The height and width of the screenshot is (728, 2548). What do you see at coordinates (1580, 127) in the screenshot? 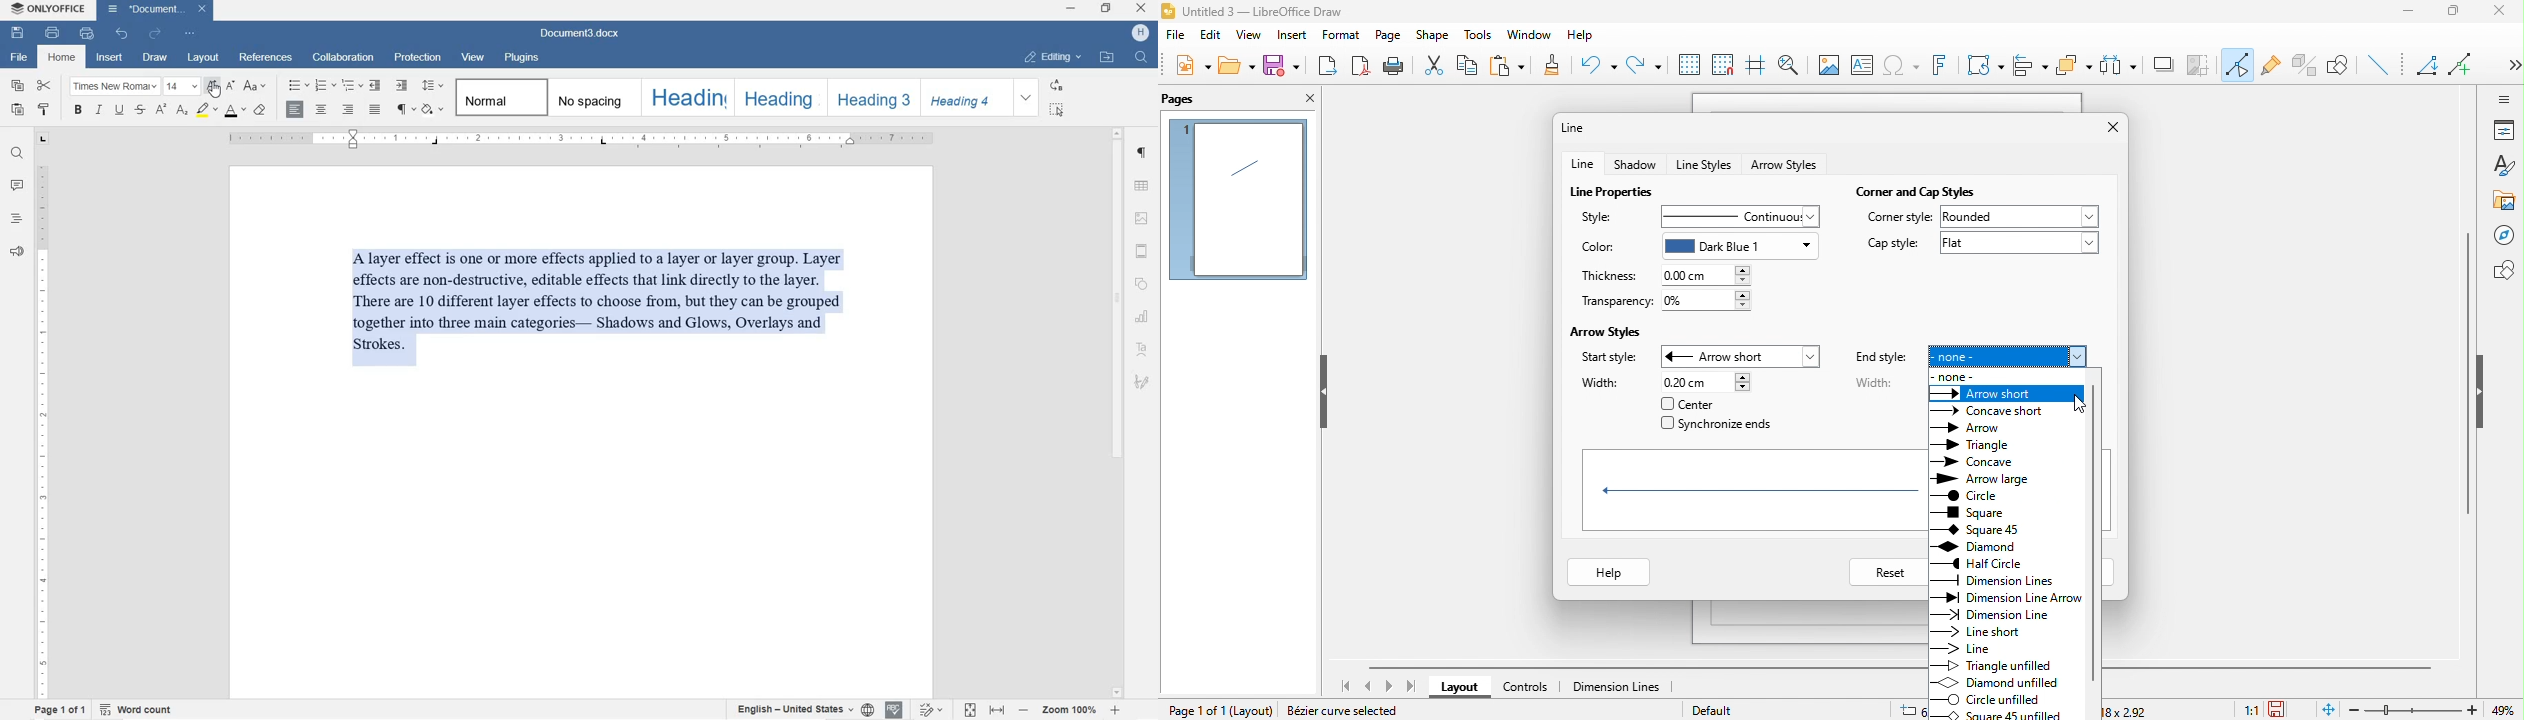
I see `line` at bounding box center [1580, 127].